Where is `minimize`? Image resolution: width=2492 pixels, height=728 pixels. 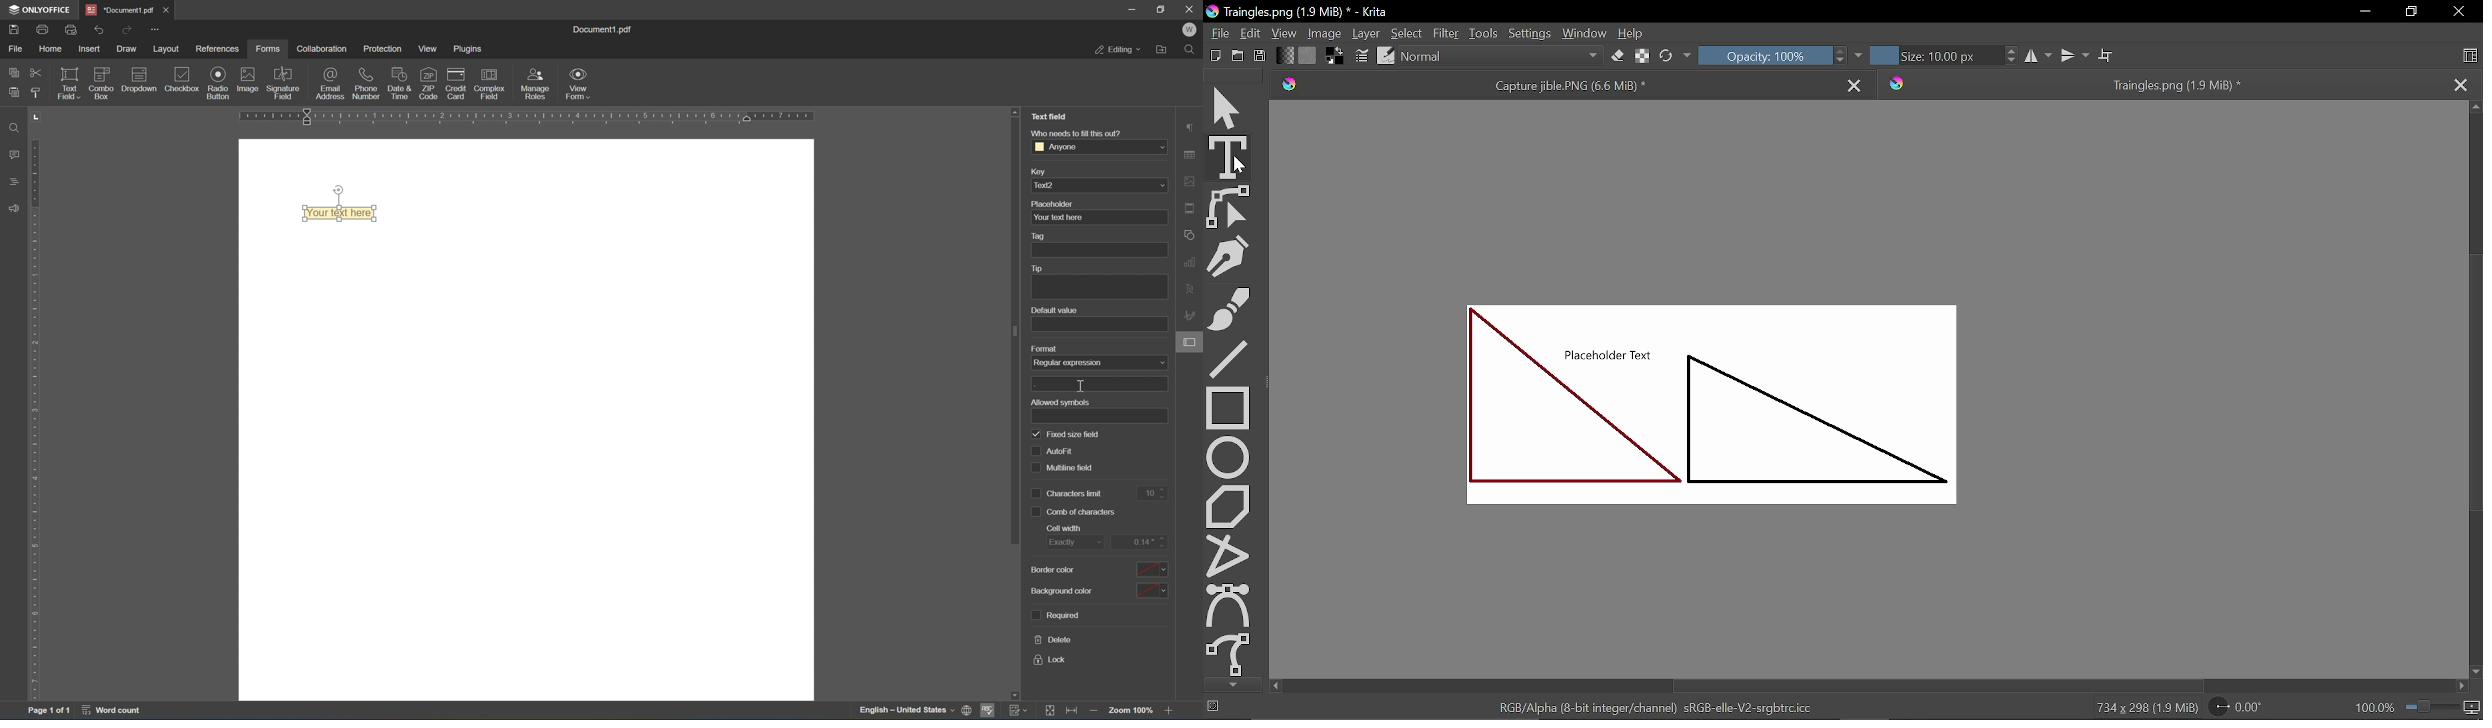 minimize is located at coordinates (1132, 10).